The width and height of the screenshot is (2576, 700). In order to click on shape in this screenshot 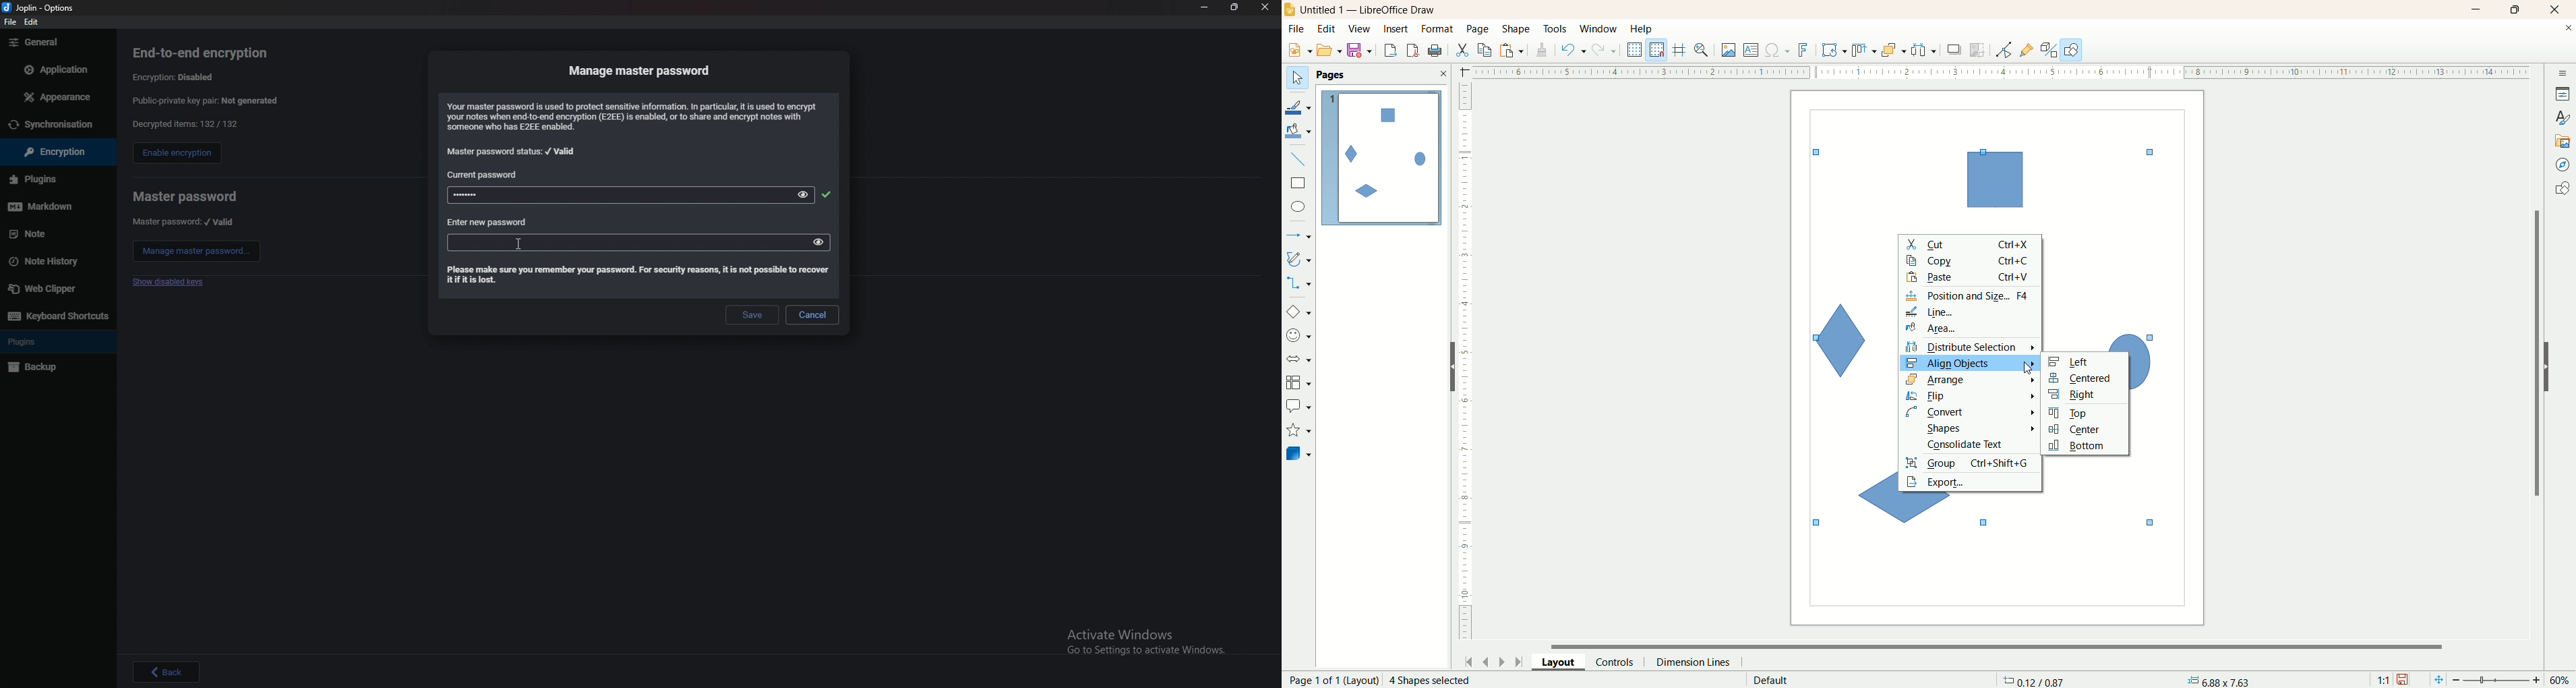, I will do `click(1517, 30)`.